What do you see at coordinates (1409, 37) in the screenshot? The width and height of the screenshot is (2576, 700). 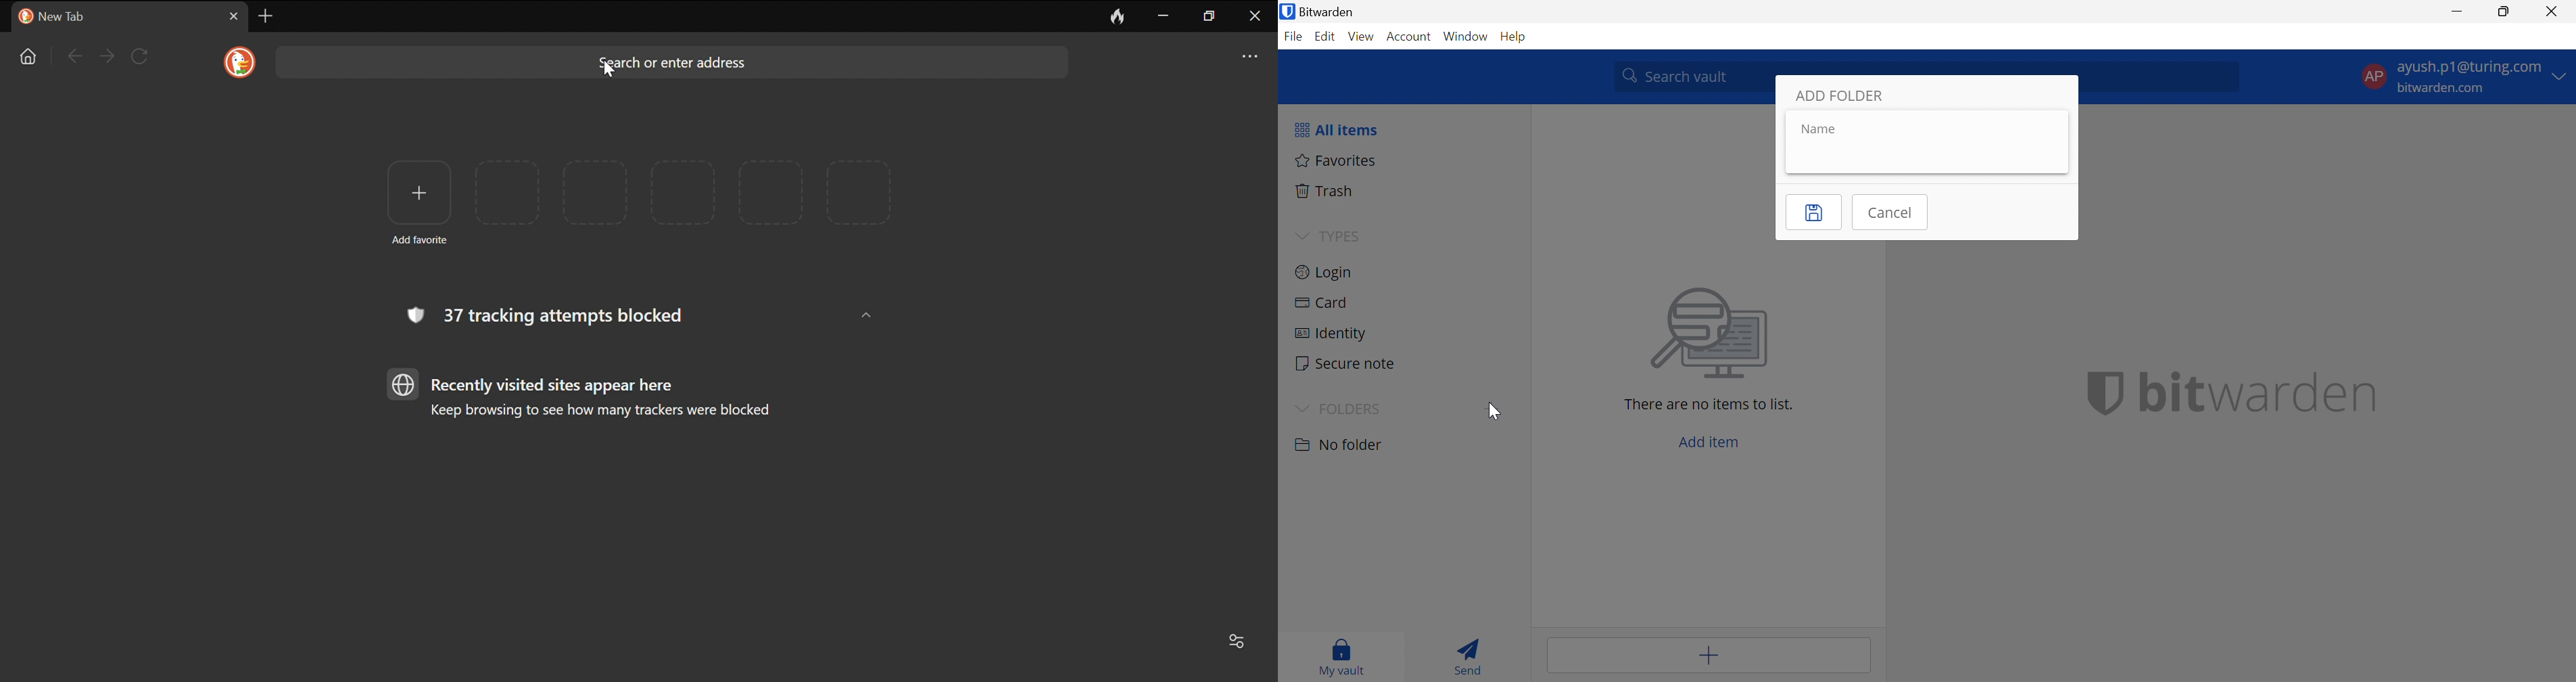 I see `Account` at bounding box center [1409, 37].